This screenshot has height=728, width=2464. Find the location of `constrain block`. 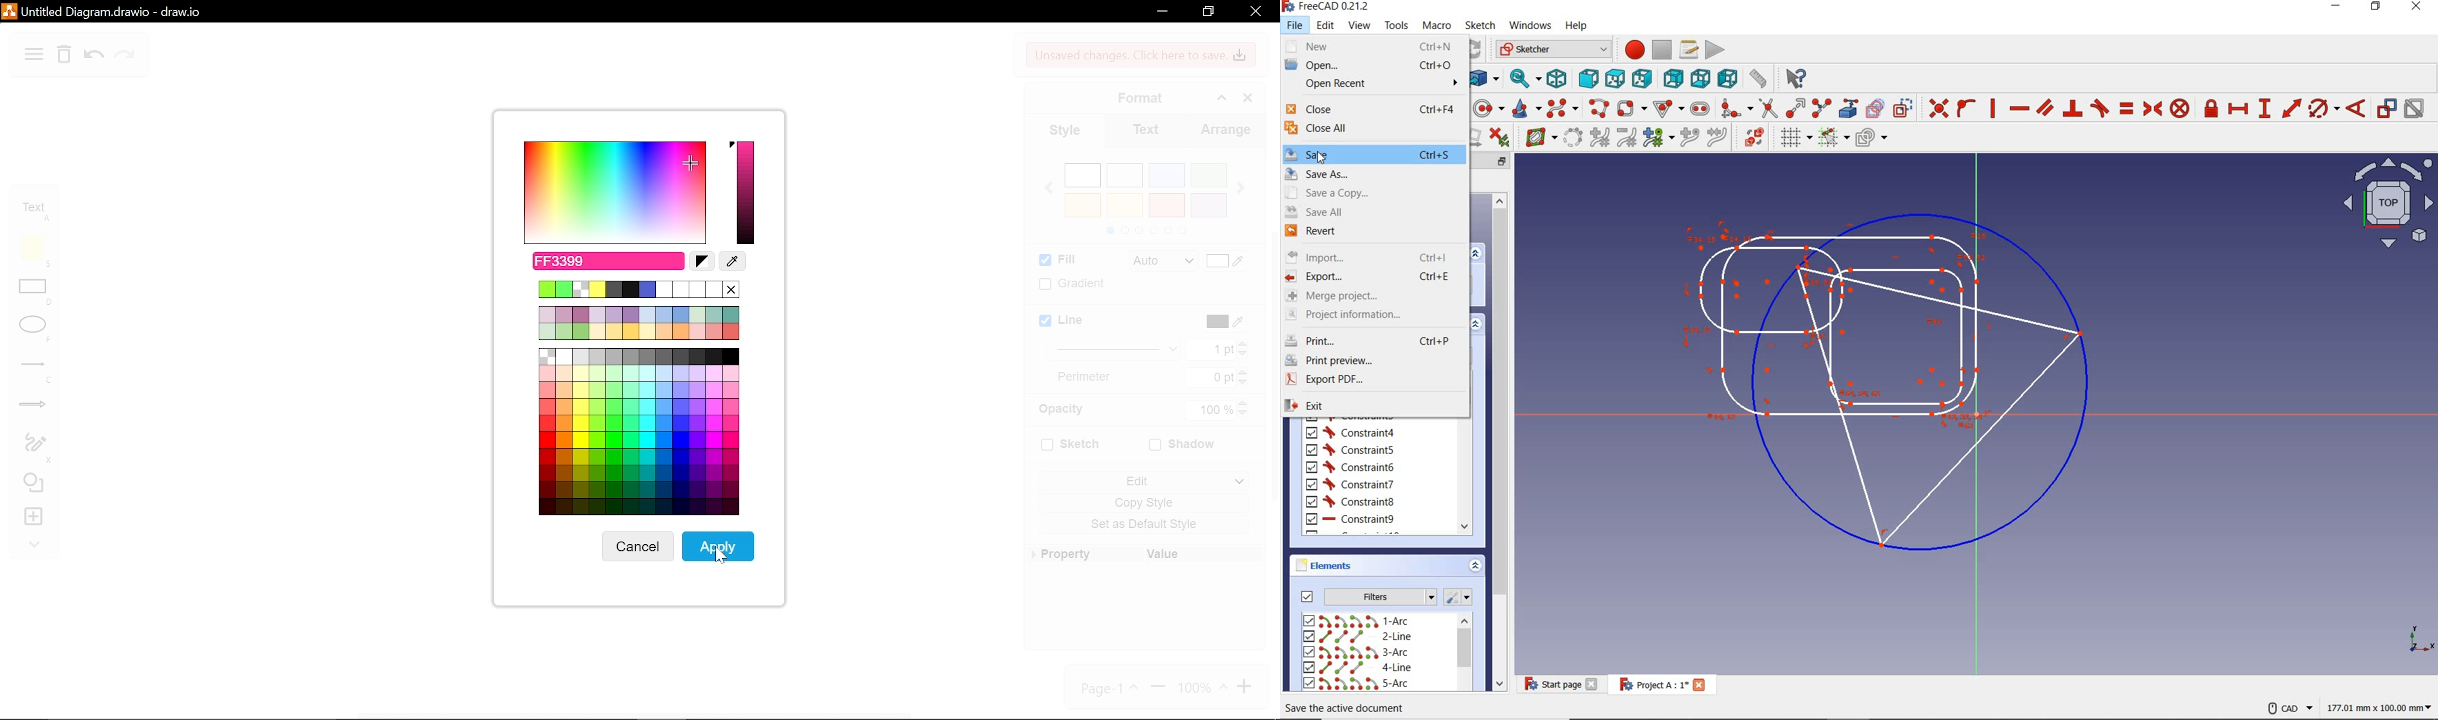

constrain block is located at coordinates (2180, 108).